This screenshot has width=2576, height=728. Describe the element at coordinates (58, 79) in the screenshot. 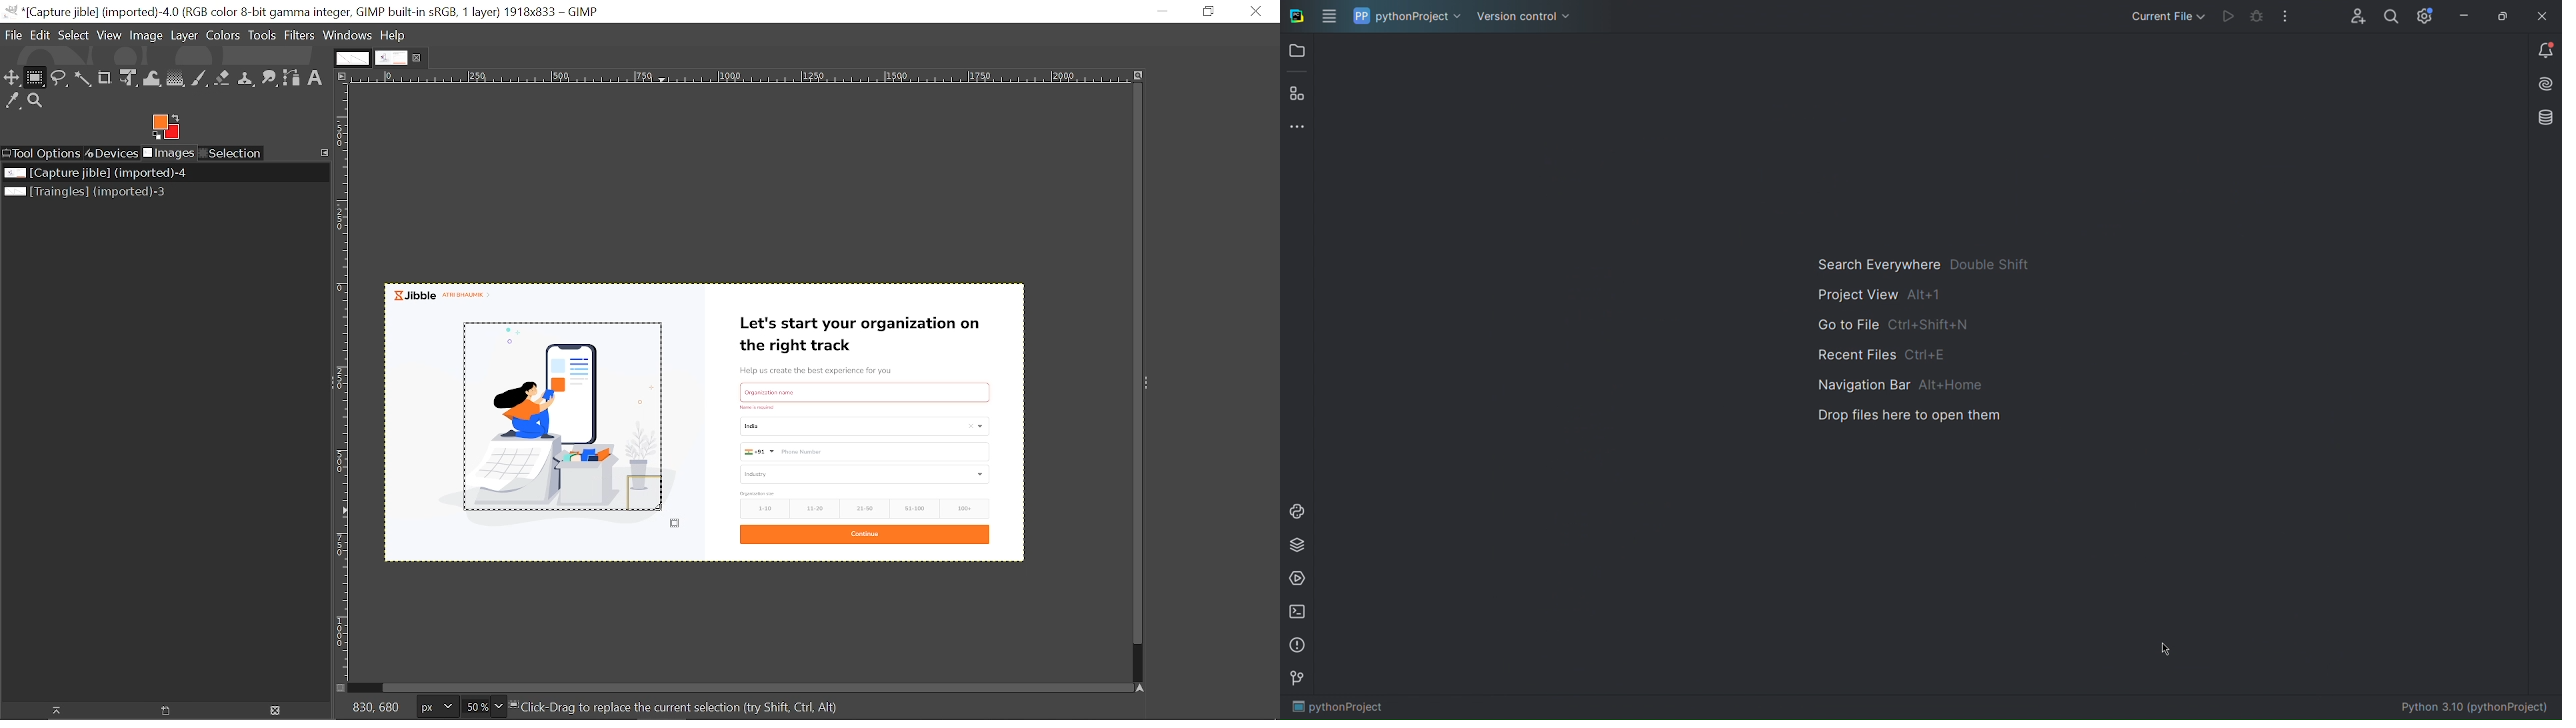

I see `Free select tool` at that location.